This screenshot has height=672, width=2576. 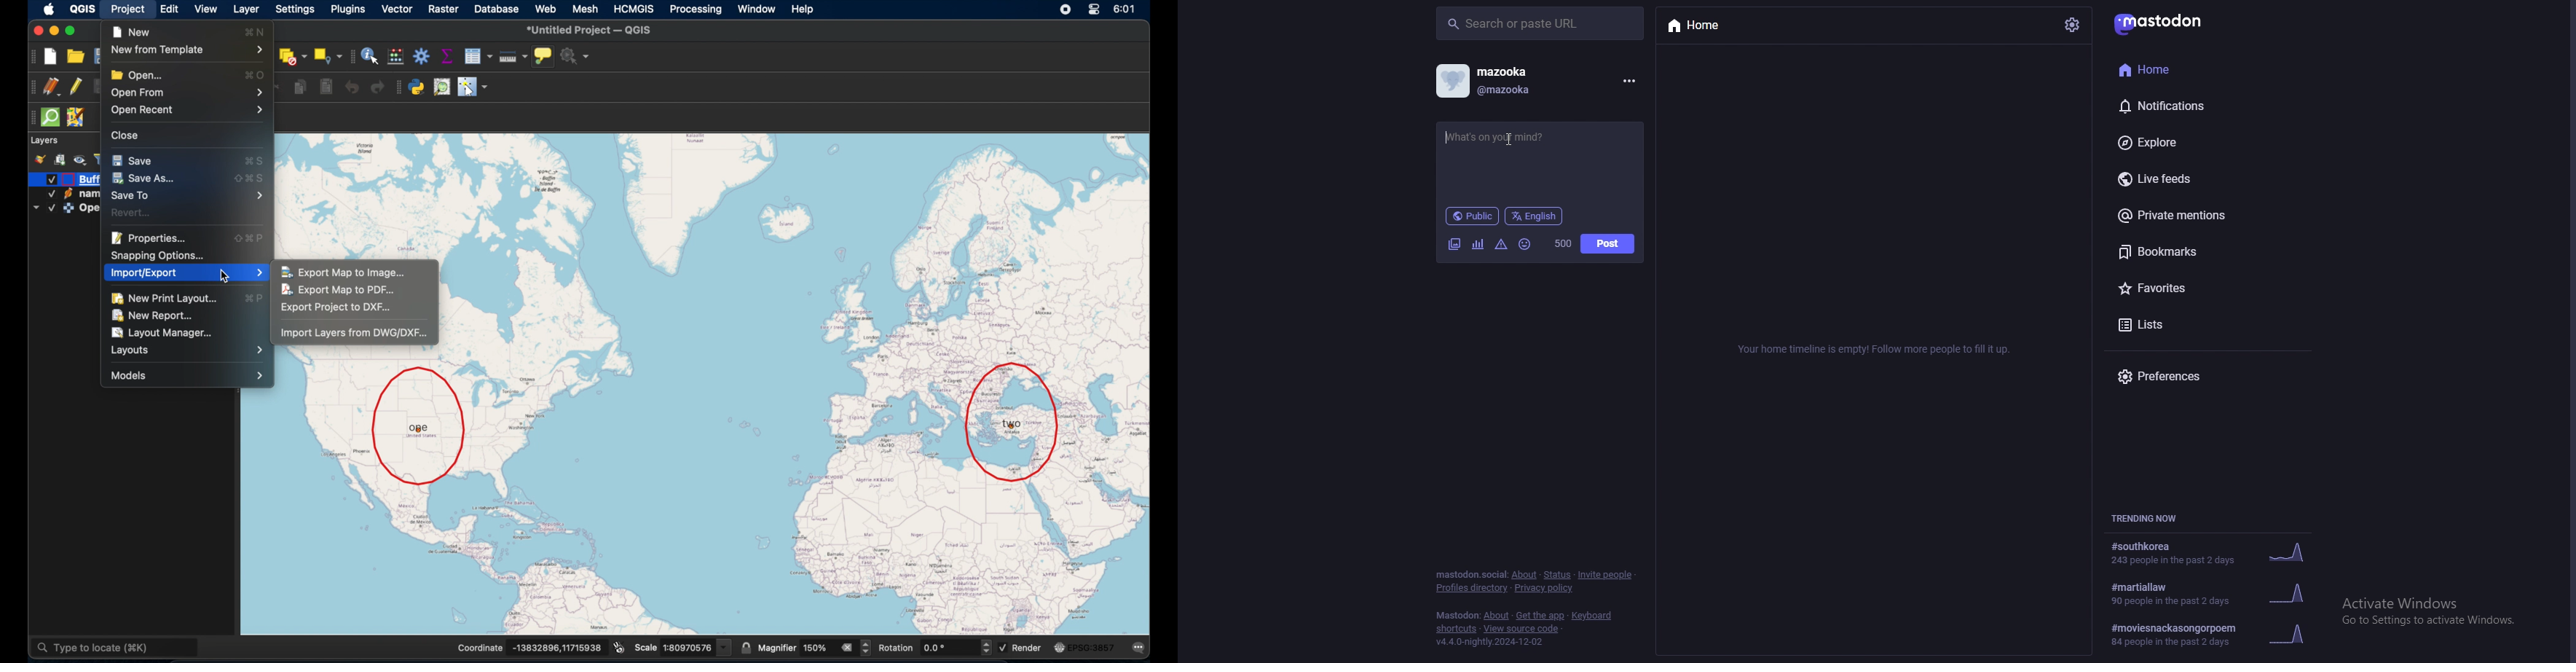 I want to click on osm place search, so click(x=441, y=87).